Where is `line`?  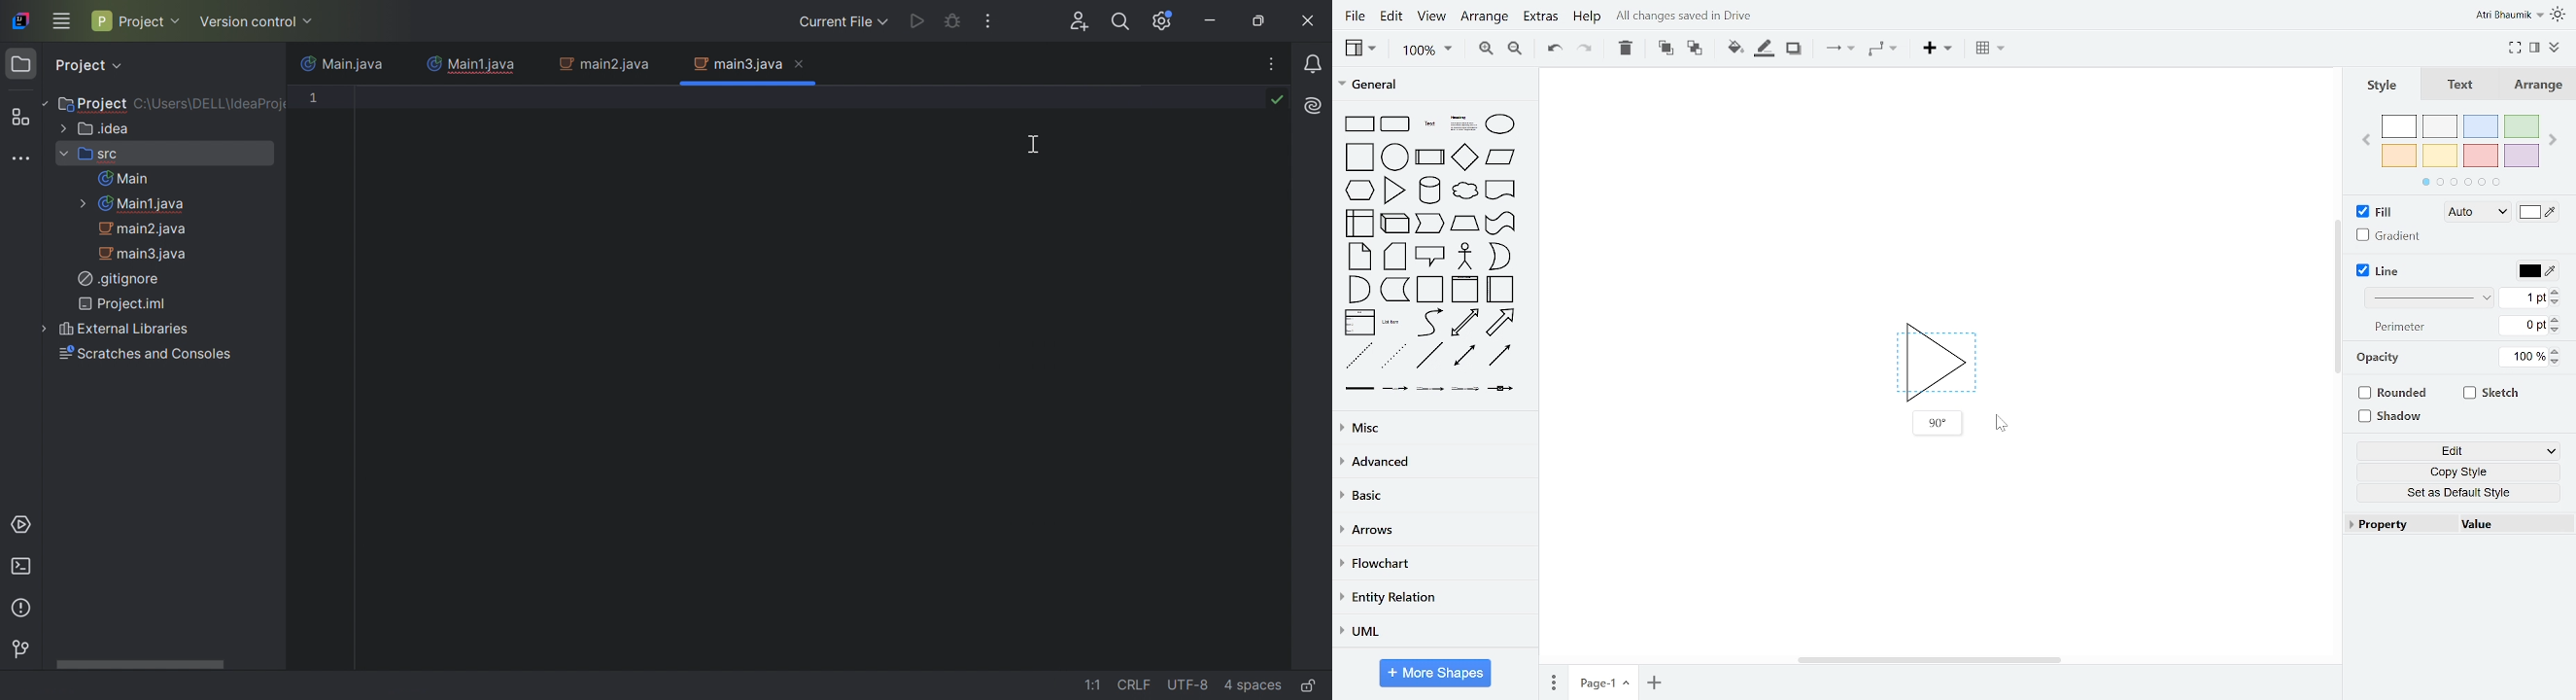
line is located at coordinates (1429, 358).